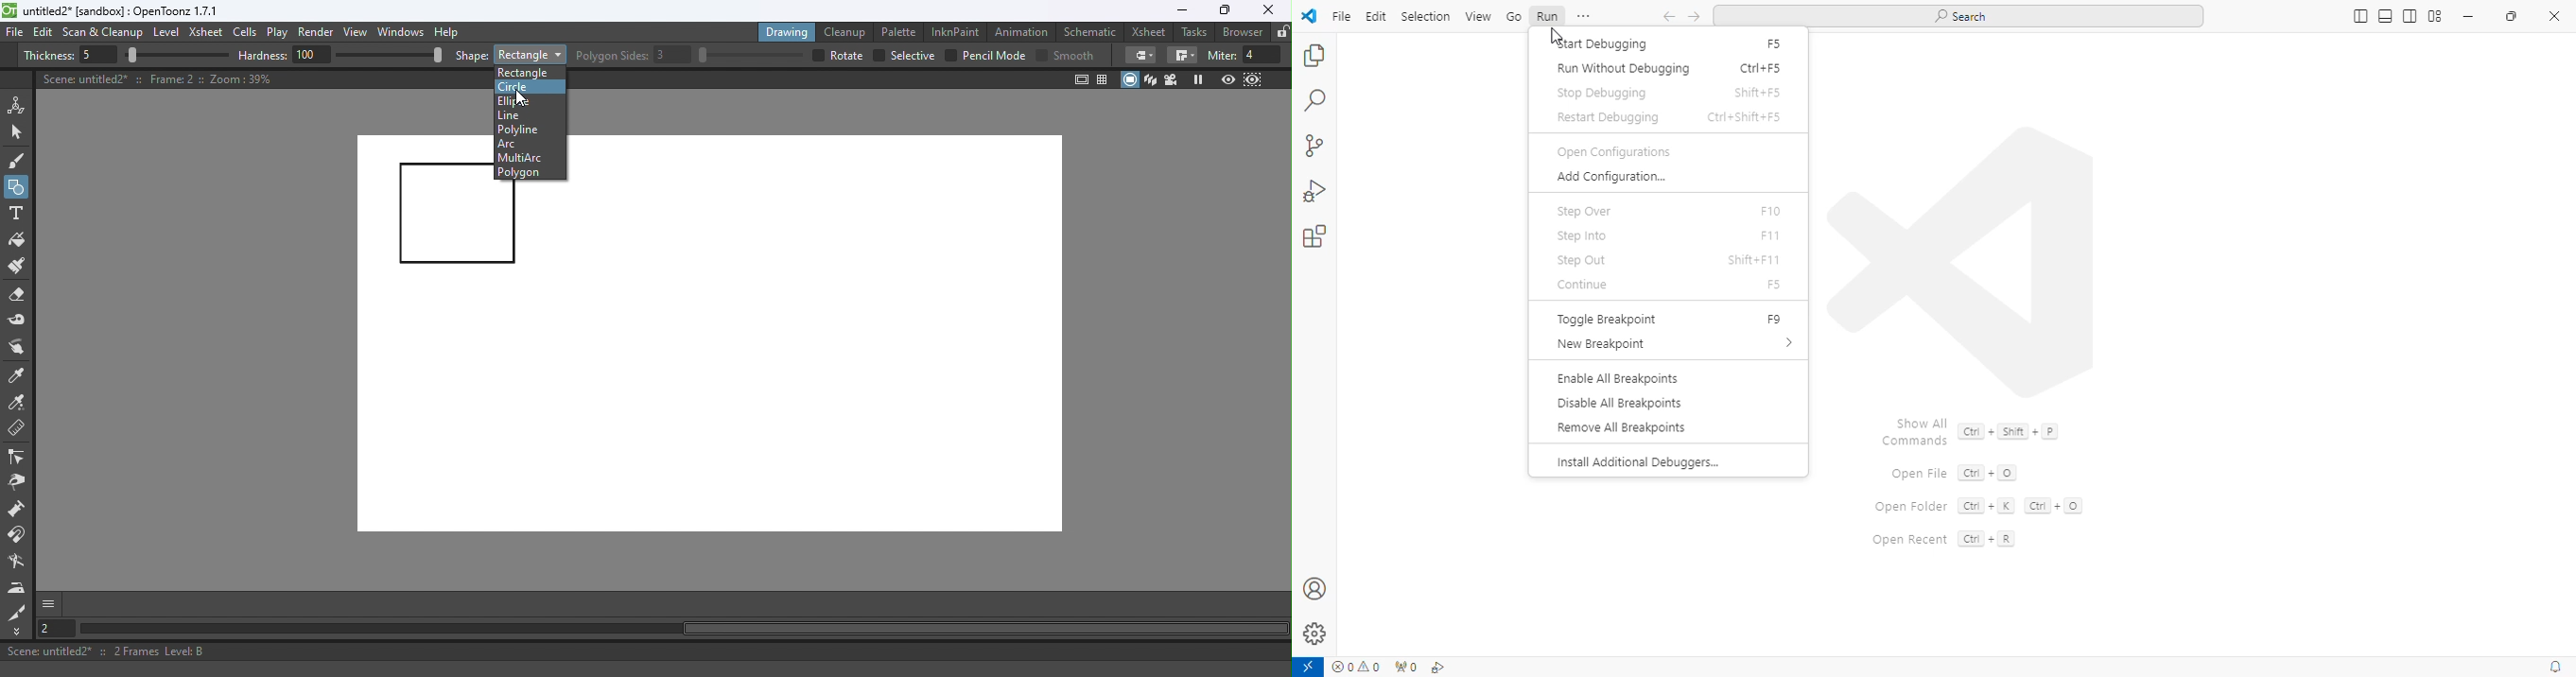  What do you see at coordinates (1131, 79) in the screenshot?
I see `Camera stand view` at bounding box center [1131, 79].